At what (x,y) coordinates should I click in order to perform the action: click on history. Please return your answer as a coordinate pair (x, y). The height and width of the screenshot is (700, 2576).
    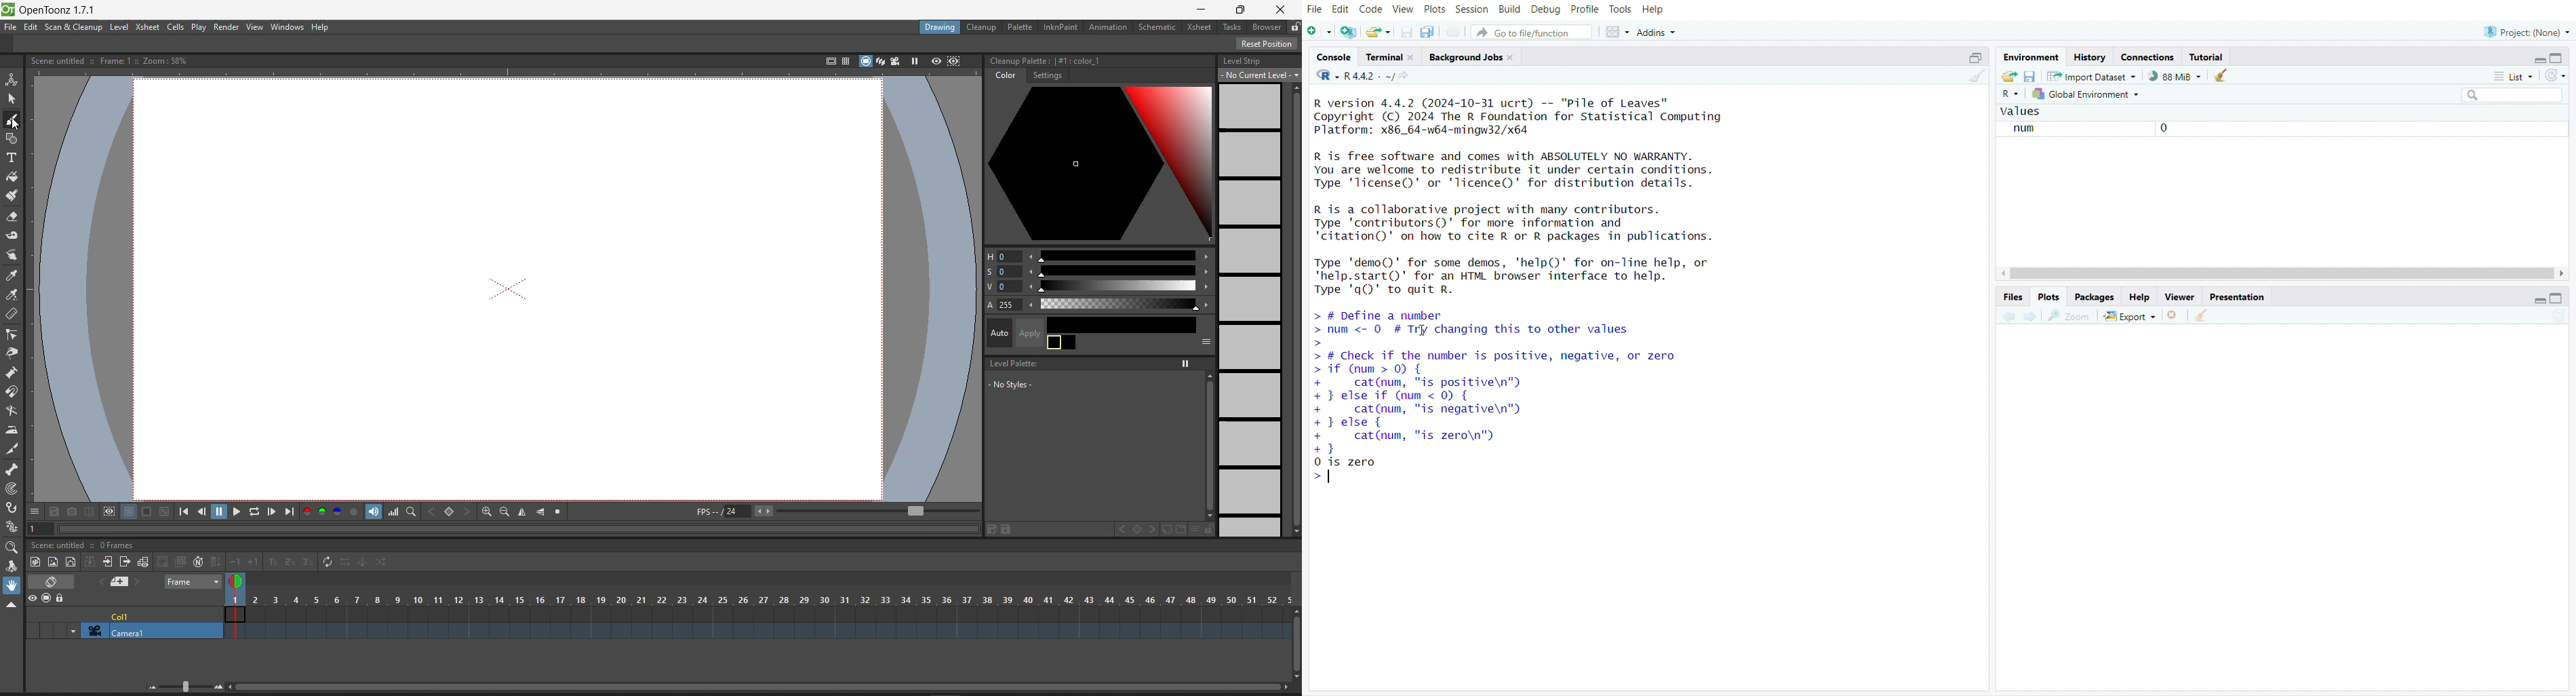
    Looking at the image, I should click on (2090, 57).